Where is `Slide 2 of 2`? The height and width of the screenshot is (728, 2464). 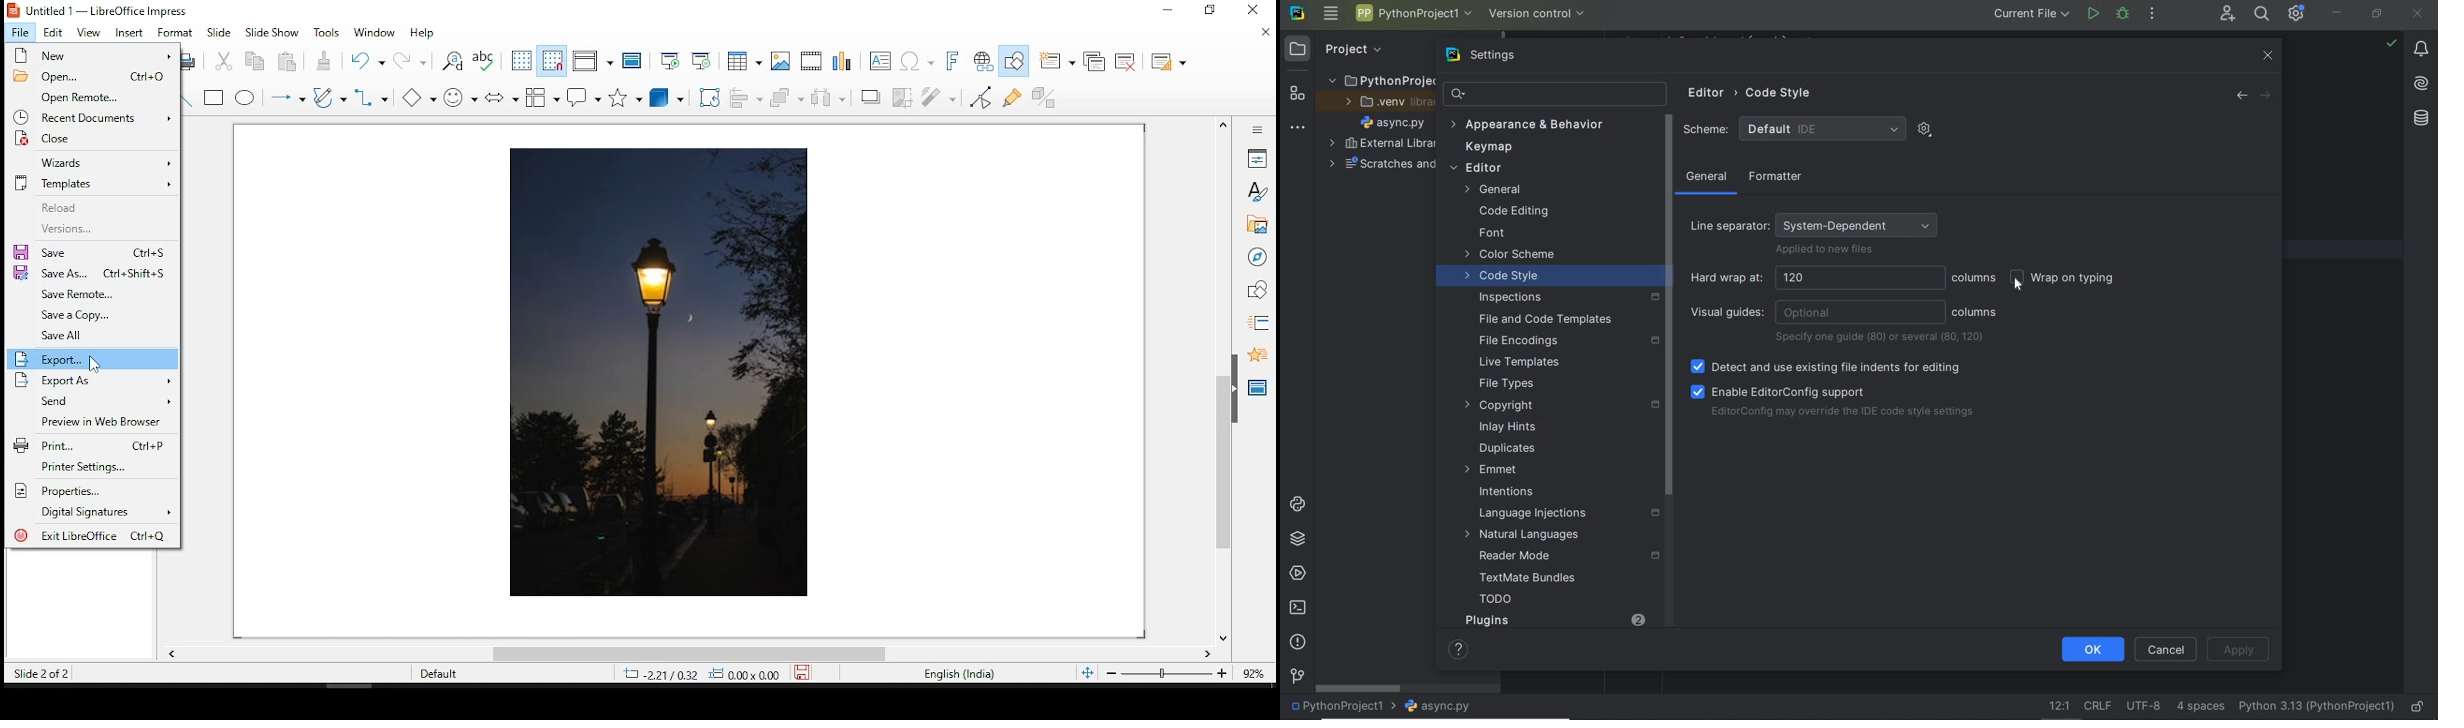
Slide 2 of 2 is located at coordinates (38, 673).